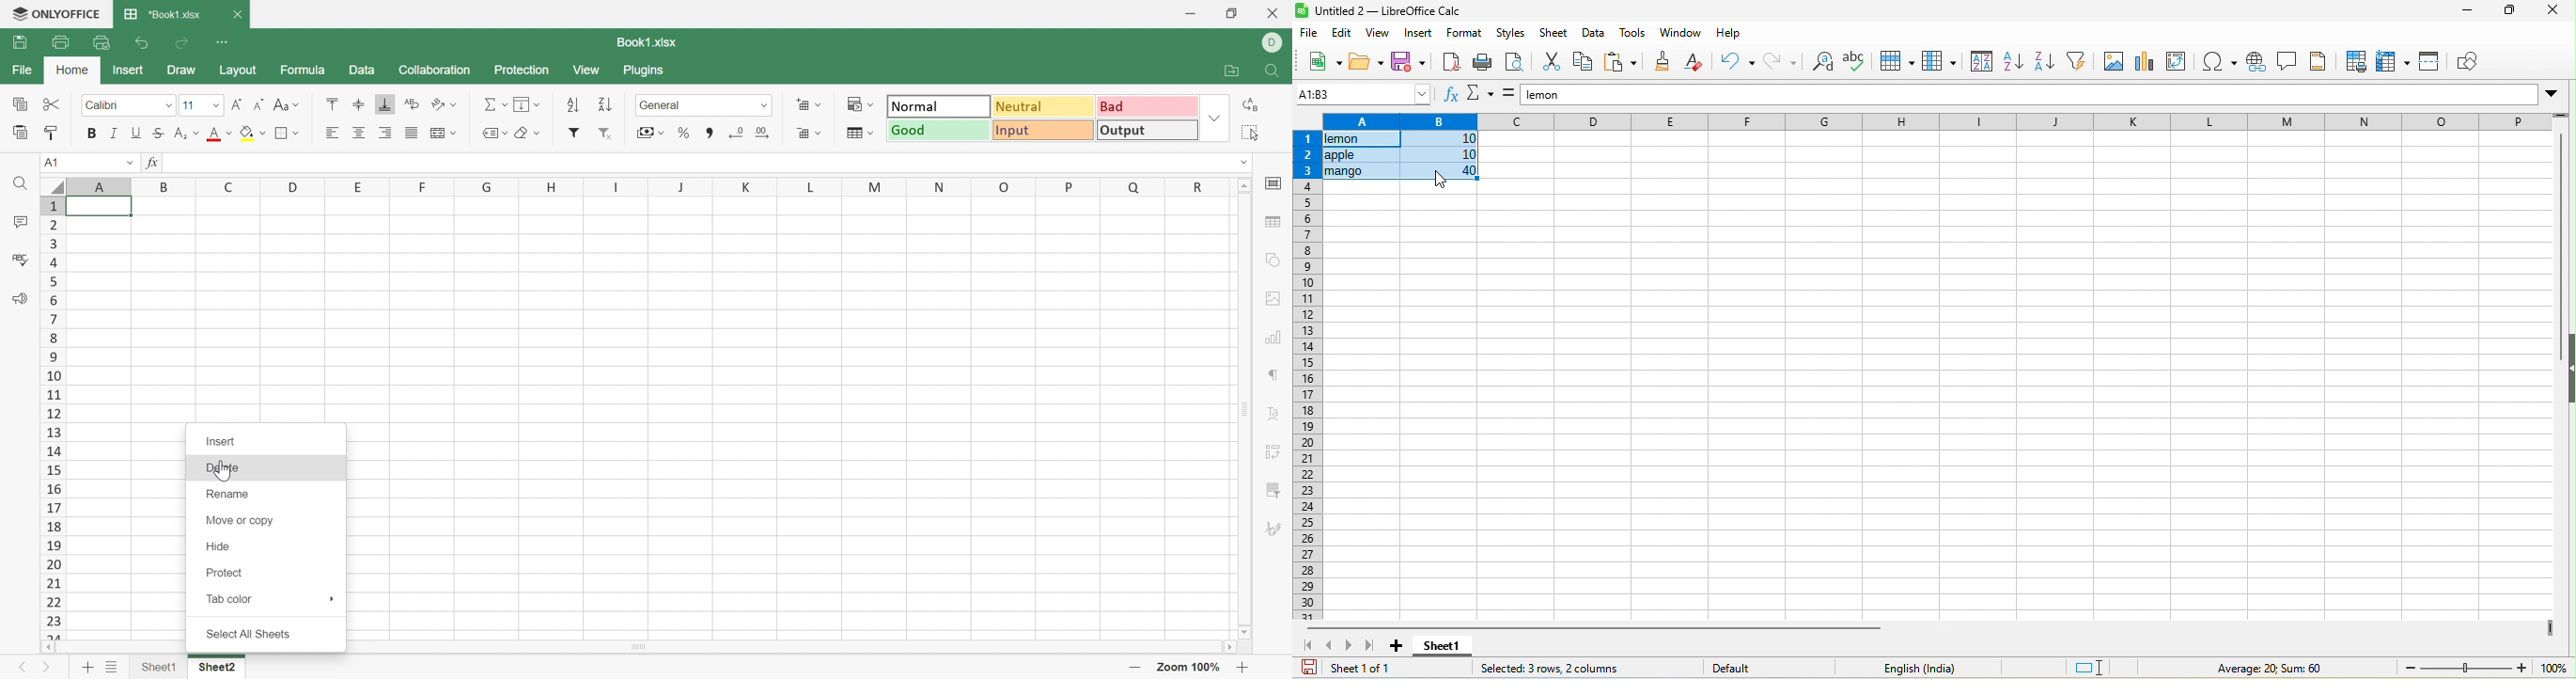  I want to click on List of sheets, so click(113, 664).